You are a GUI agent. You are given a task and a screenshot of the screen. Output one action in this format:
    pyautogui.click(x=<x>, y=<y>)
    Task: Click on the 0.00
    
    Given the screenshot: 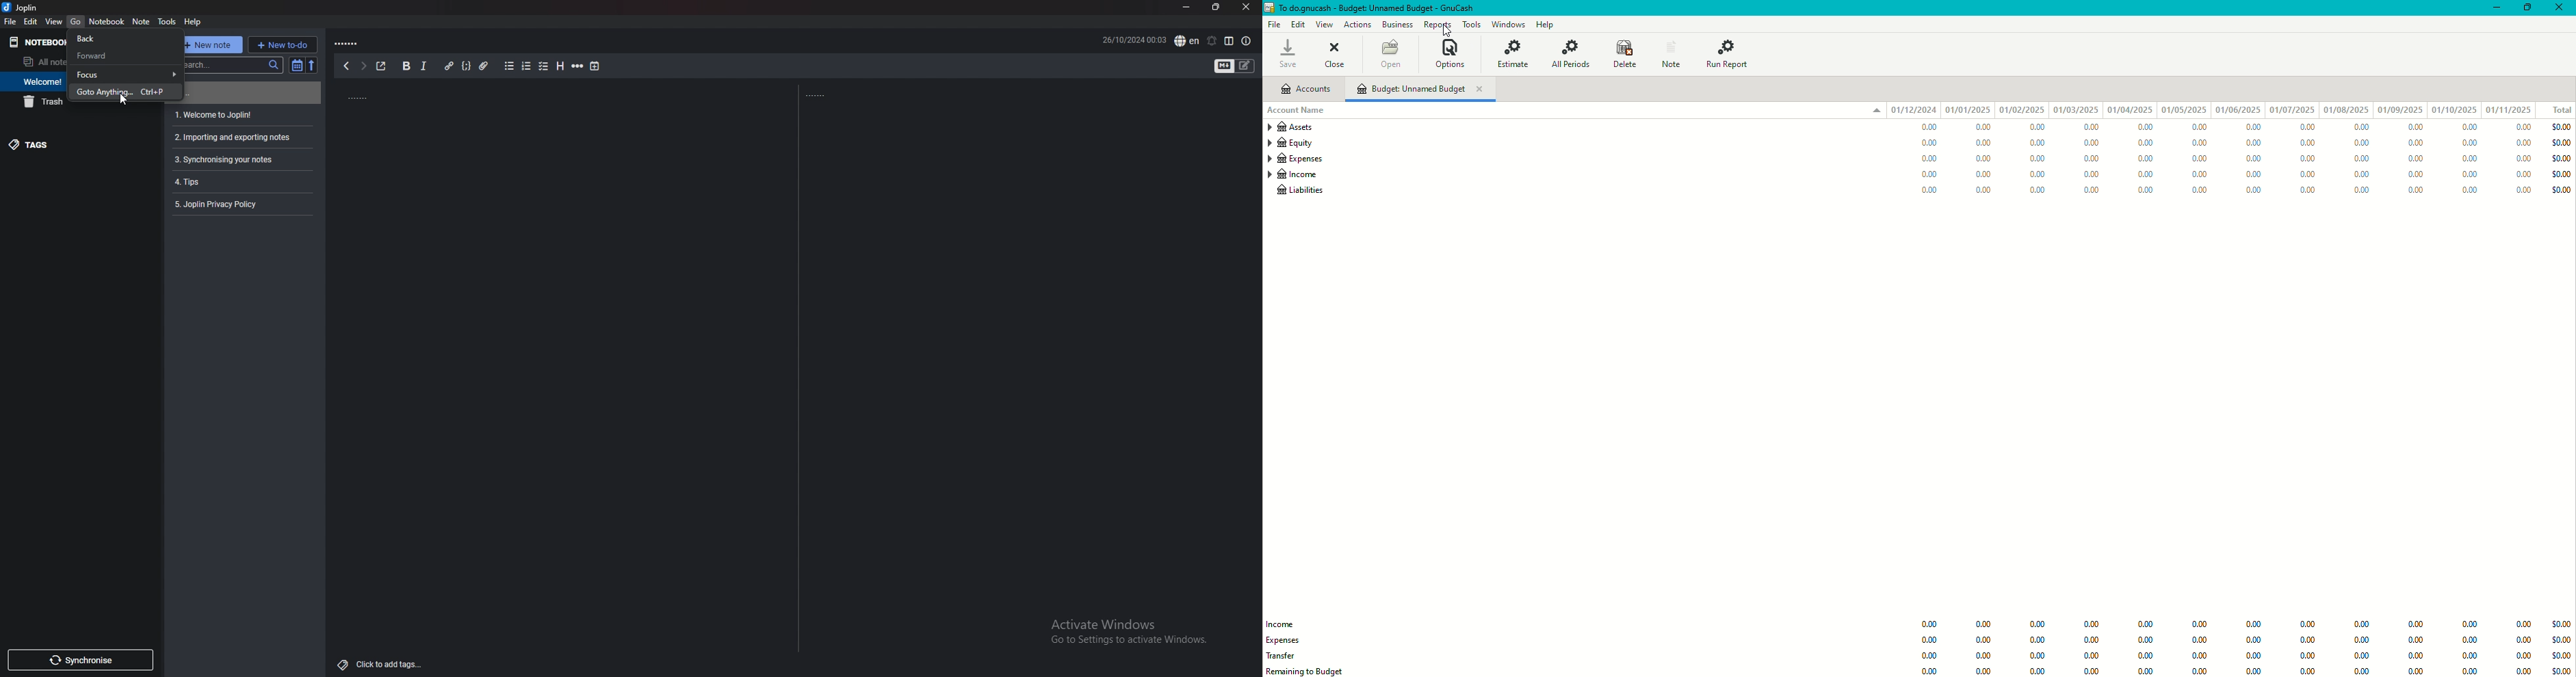 What is the action you would take?
    pyautogui.click(x=2253, y=190)
    